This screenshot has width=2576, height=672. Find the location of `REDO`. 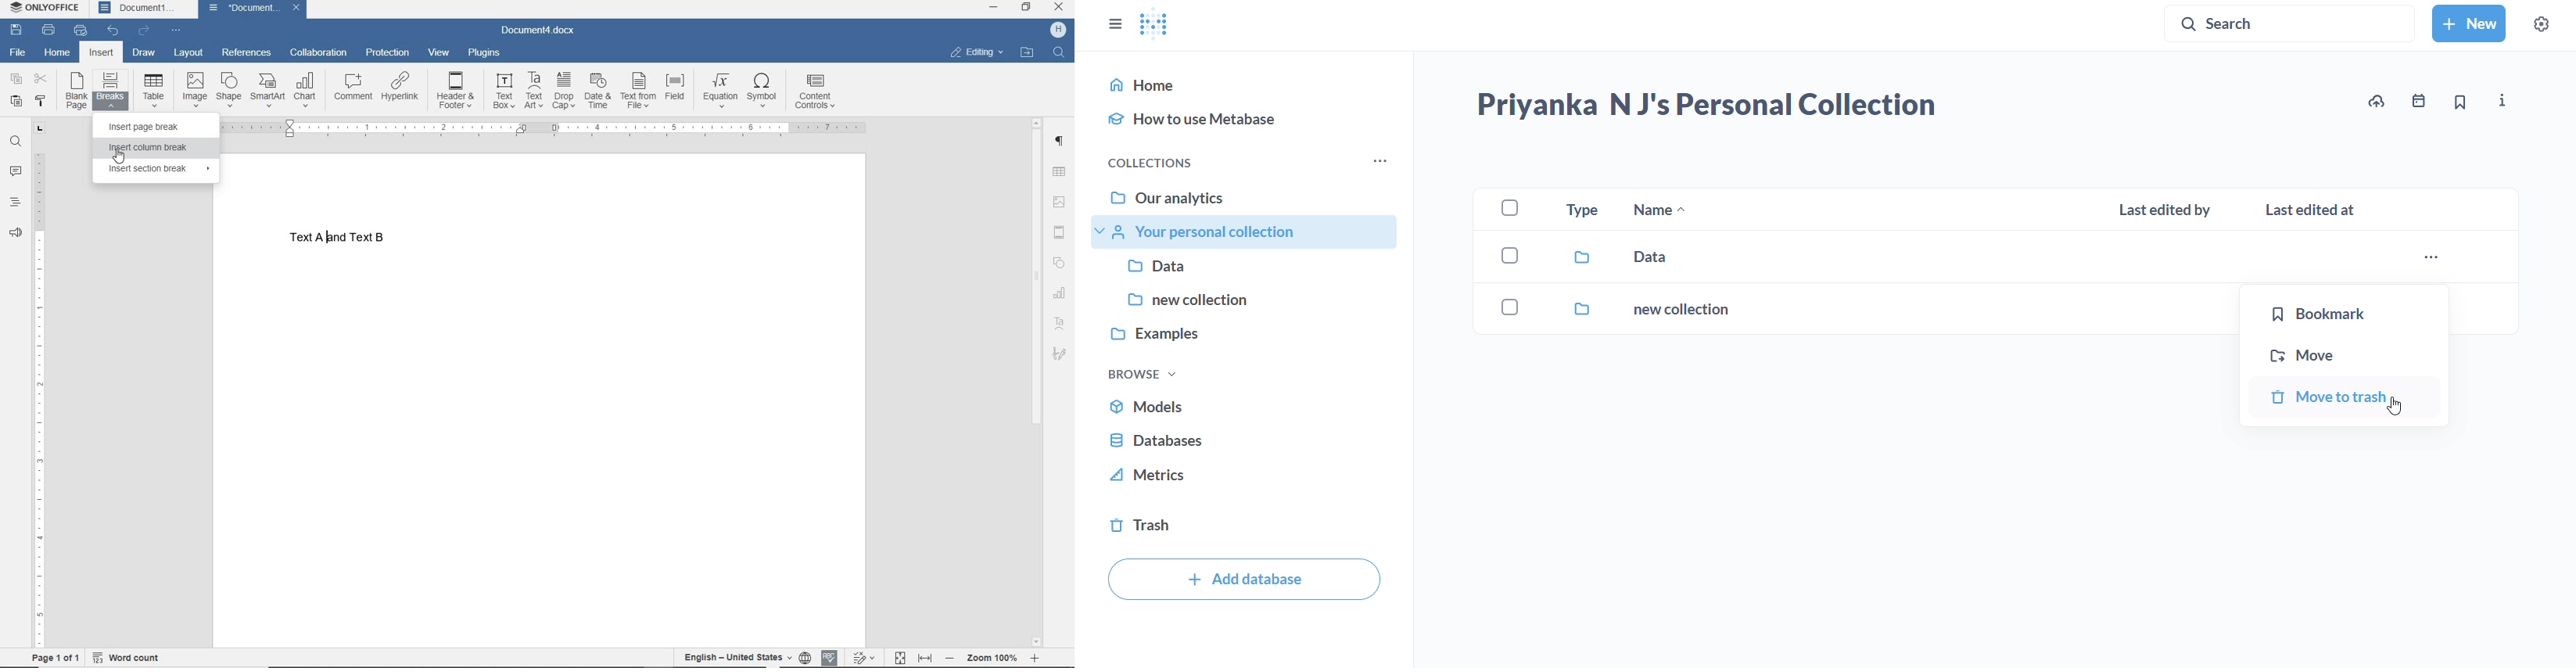

REDO is located at coordinates (146, 31).